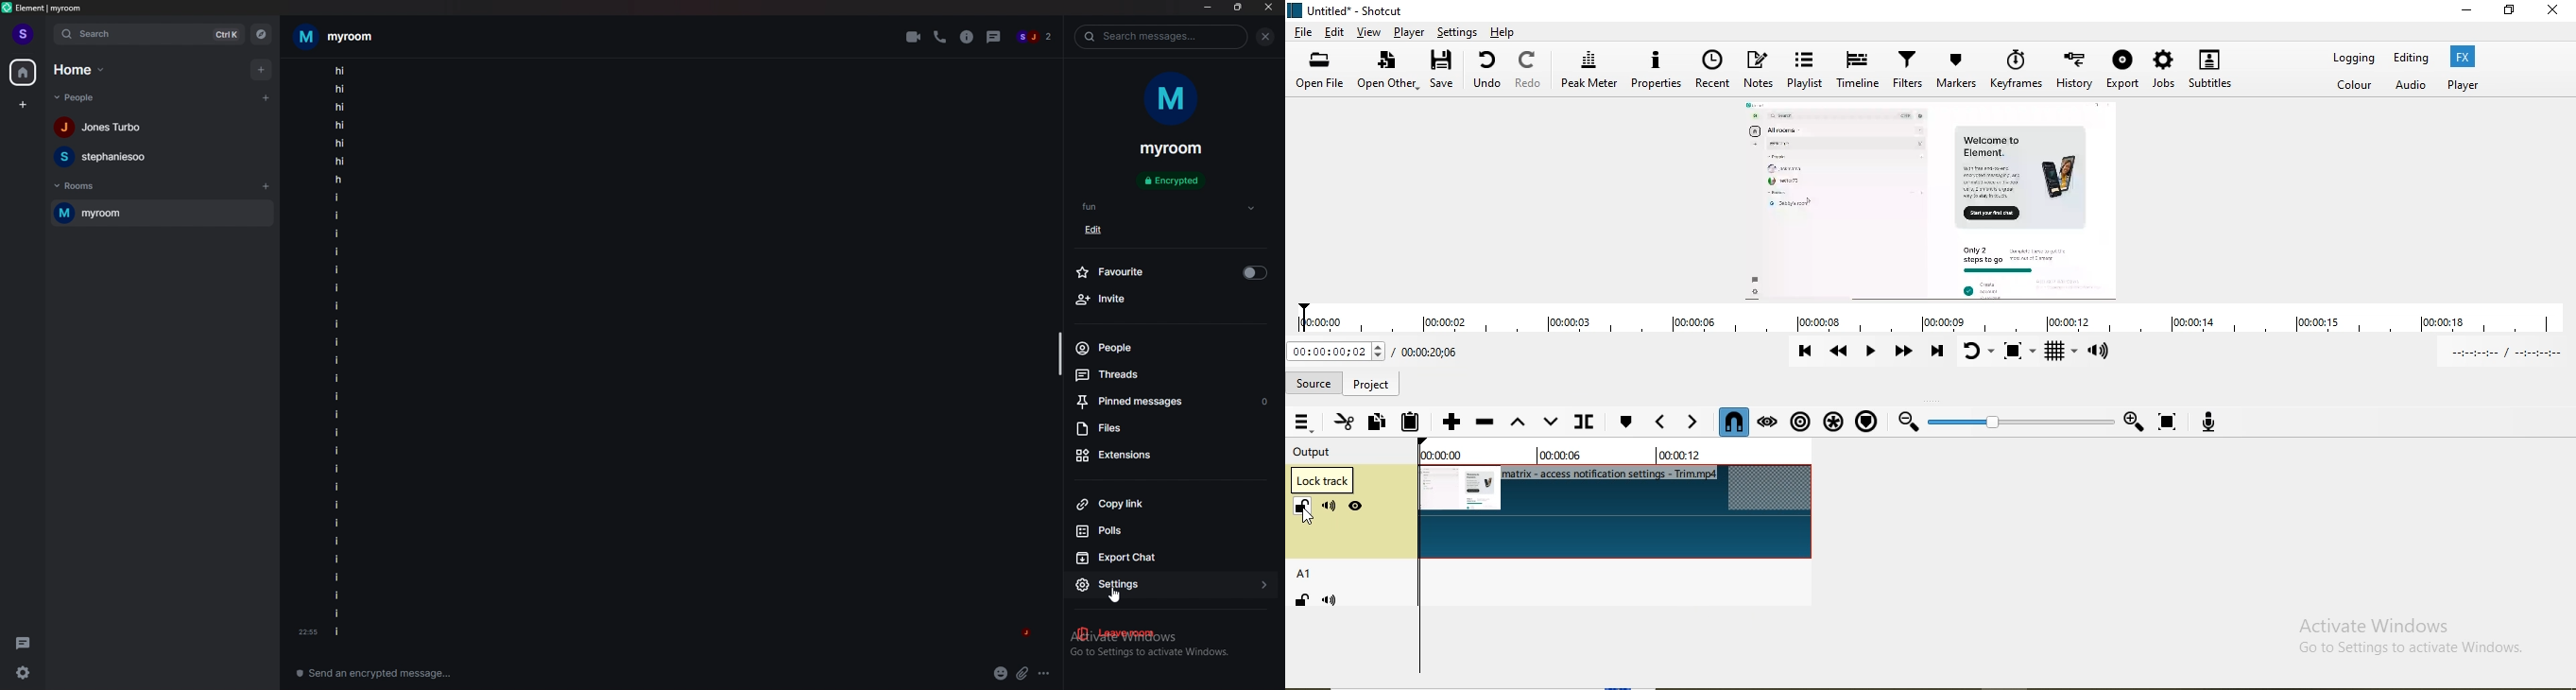 The image size is (2576, 700). What do you see at coordinates (1264, 37) in the screenshot?
I see `close info` at bounding box center [1264, 37].